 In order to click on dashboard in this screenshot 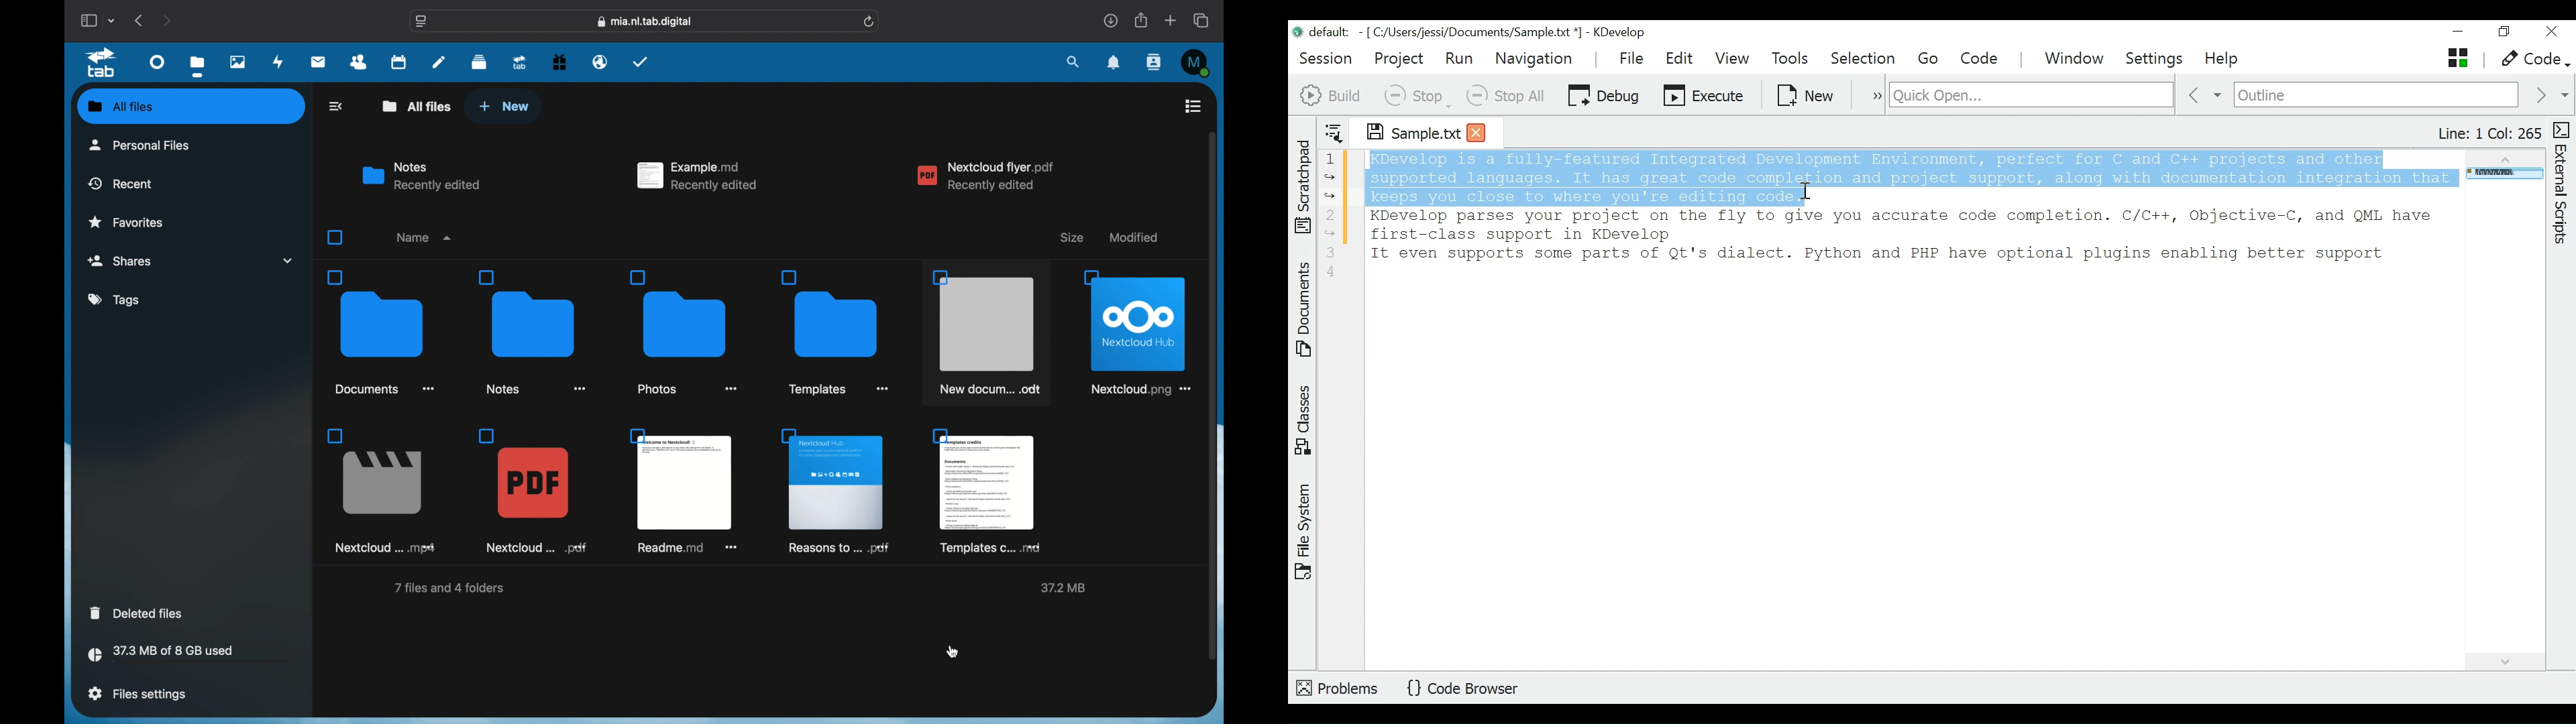, I will do `click(158, 61)`.